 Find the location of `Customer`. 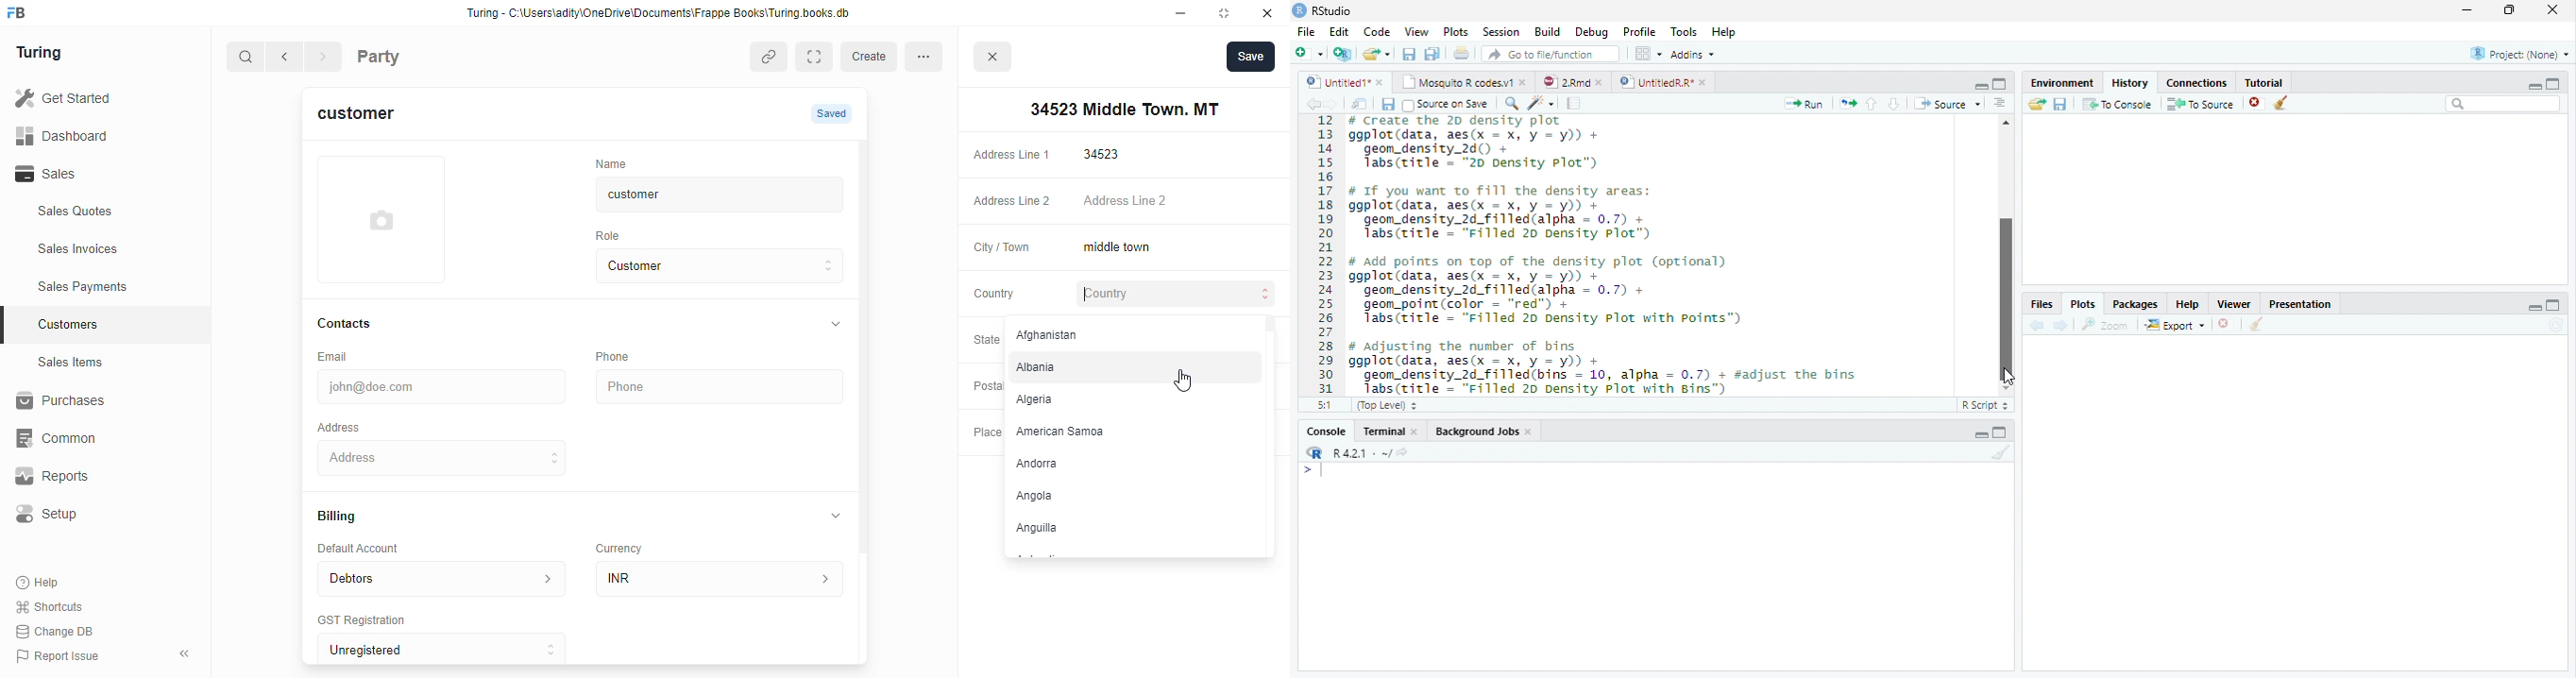

Customer is located at coordinates (704, 266).